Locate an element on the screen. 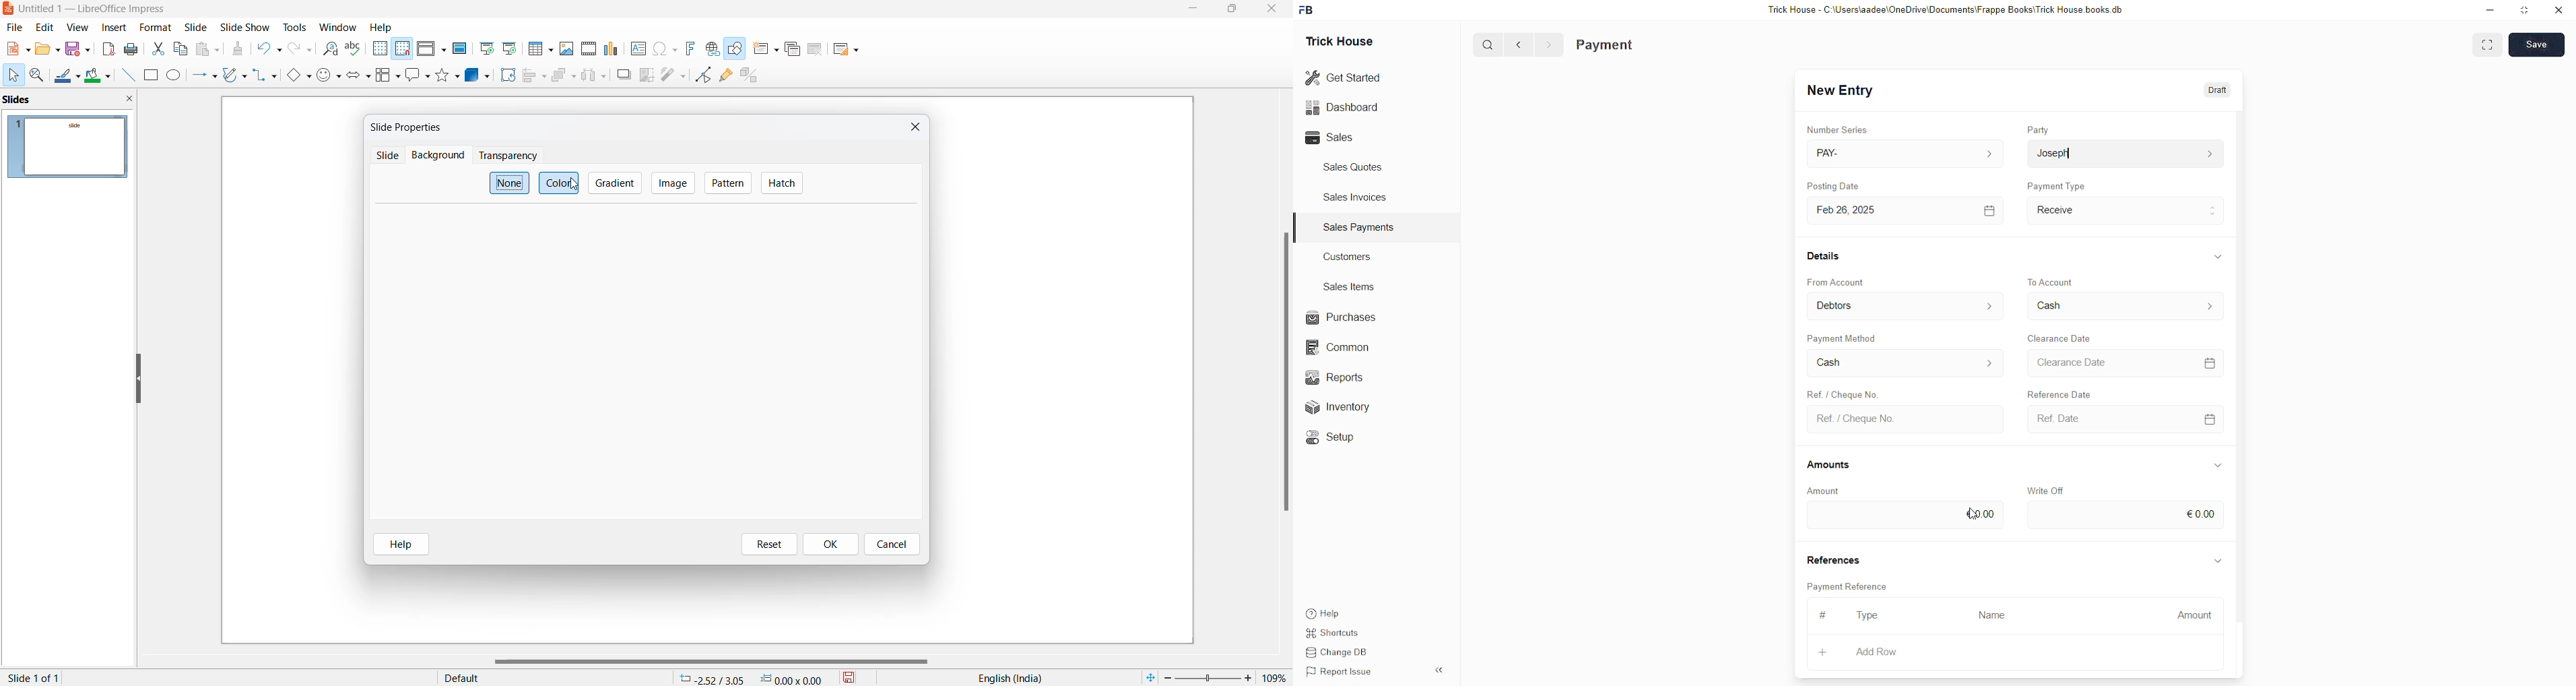  To Account is located at coordinates (2052, 281).